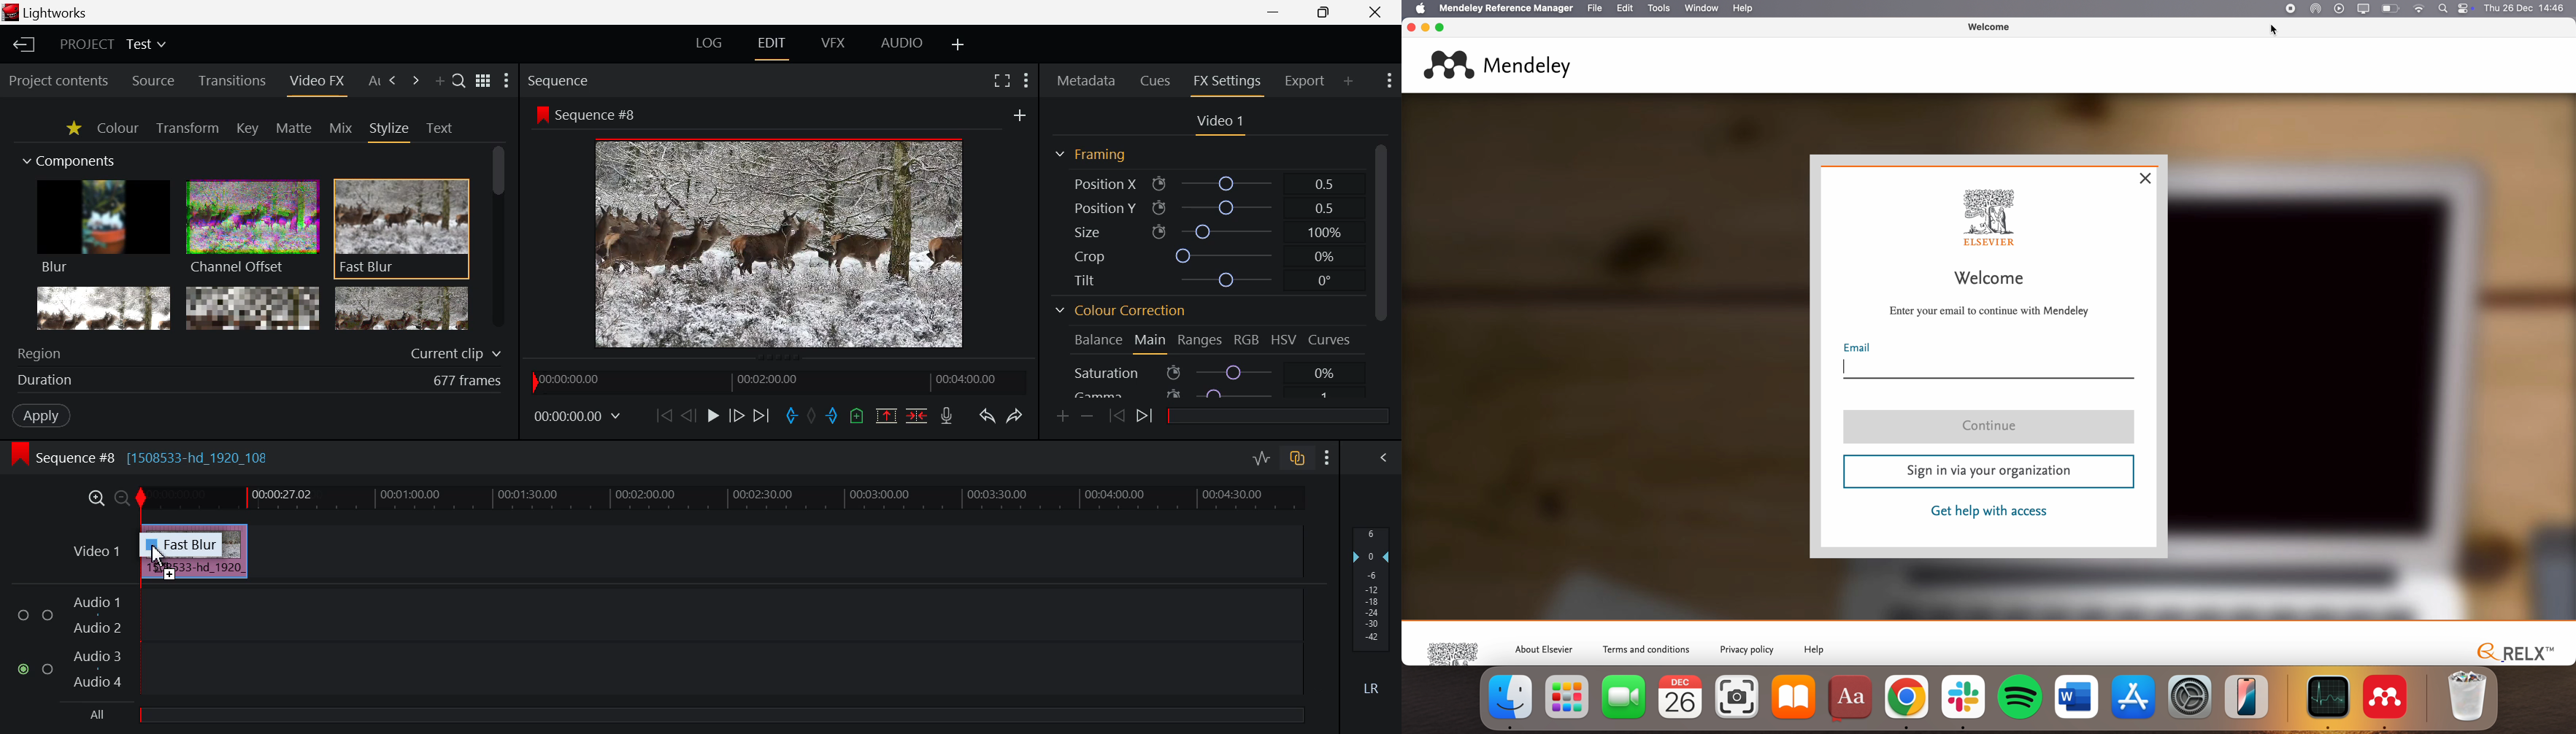 The image size is (2576, 756). Describe the element at coordinates (561, 80) in the screenshot. I see `Sequence ` at that location.